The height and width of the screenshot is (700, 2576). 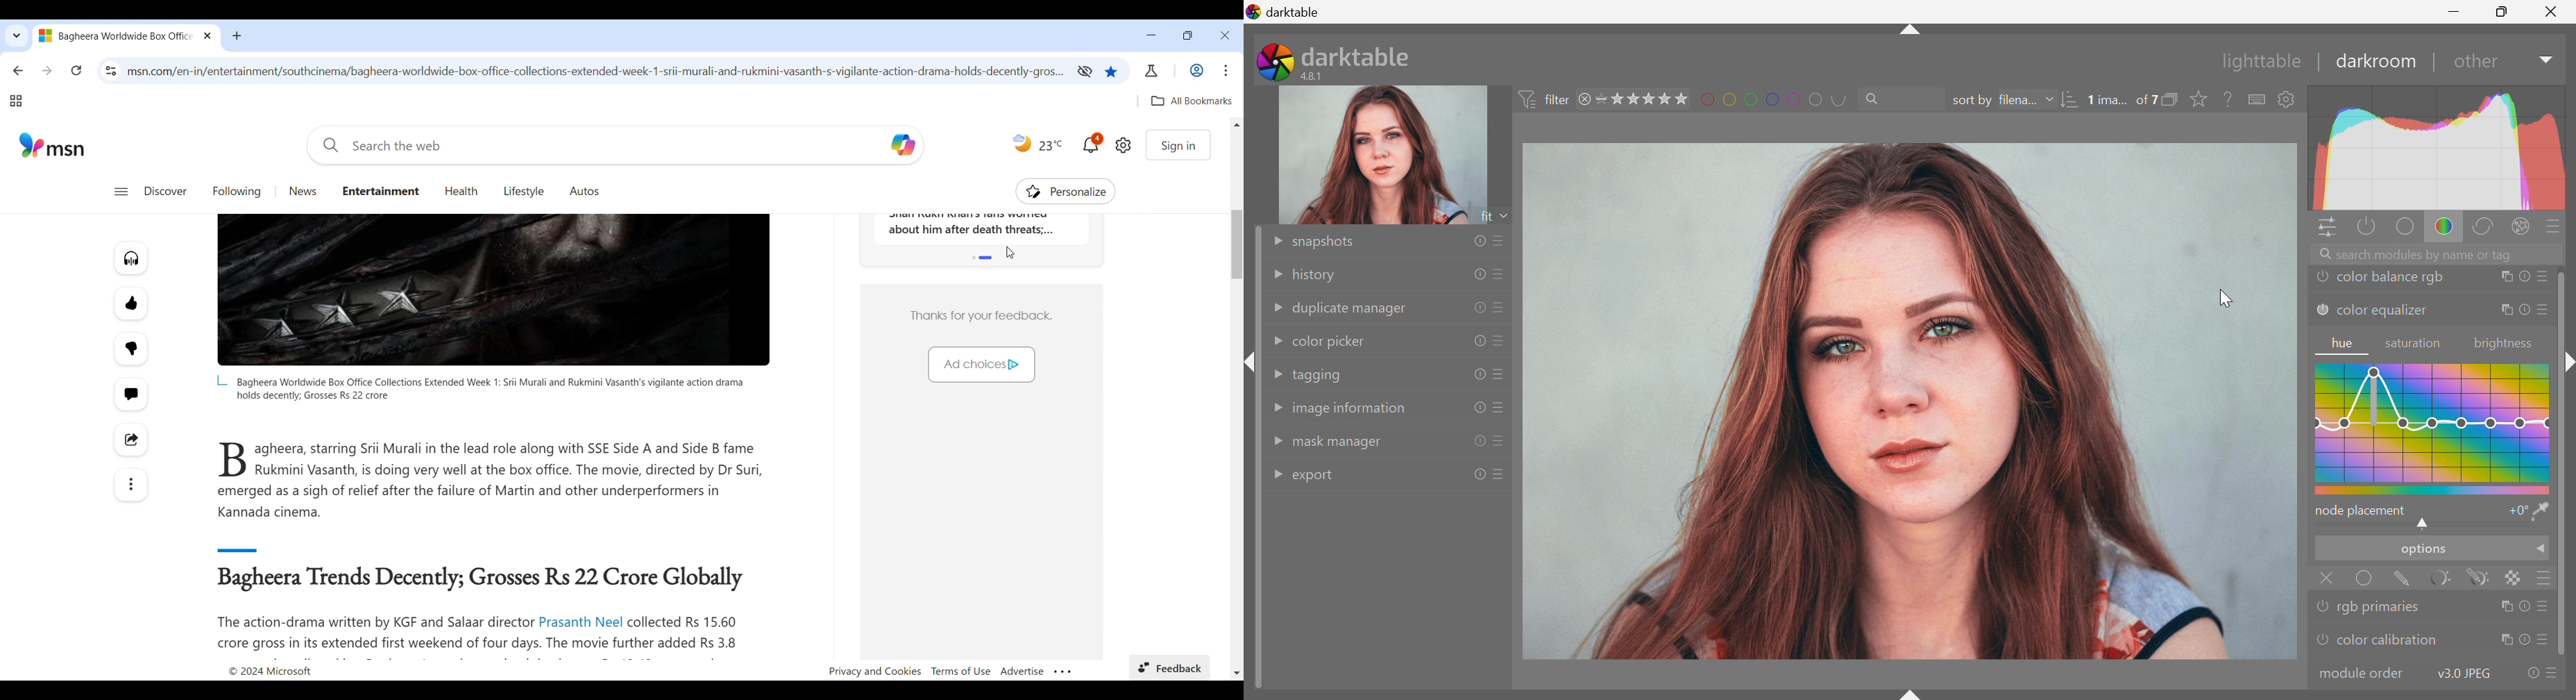 What do you see at coordinates (2529, 674) in the screenshot?
I see `reset` at bounding box center [2529, 674].